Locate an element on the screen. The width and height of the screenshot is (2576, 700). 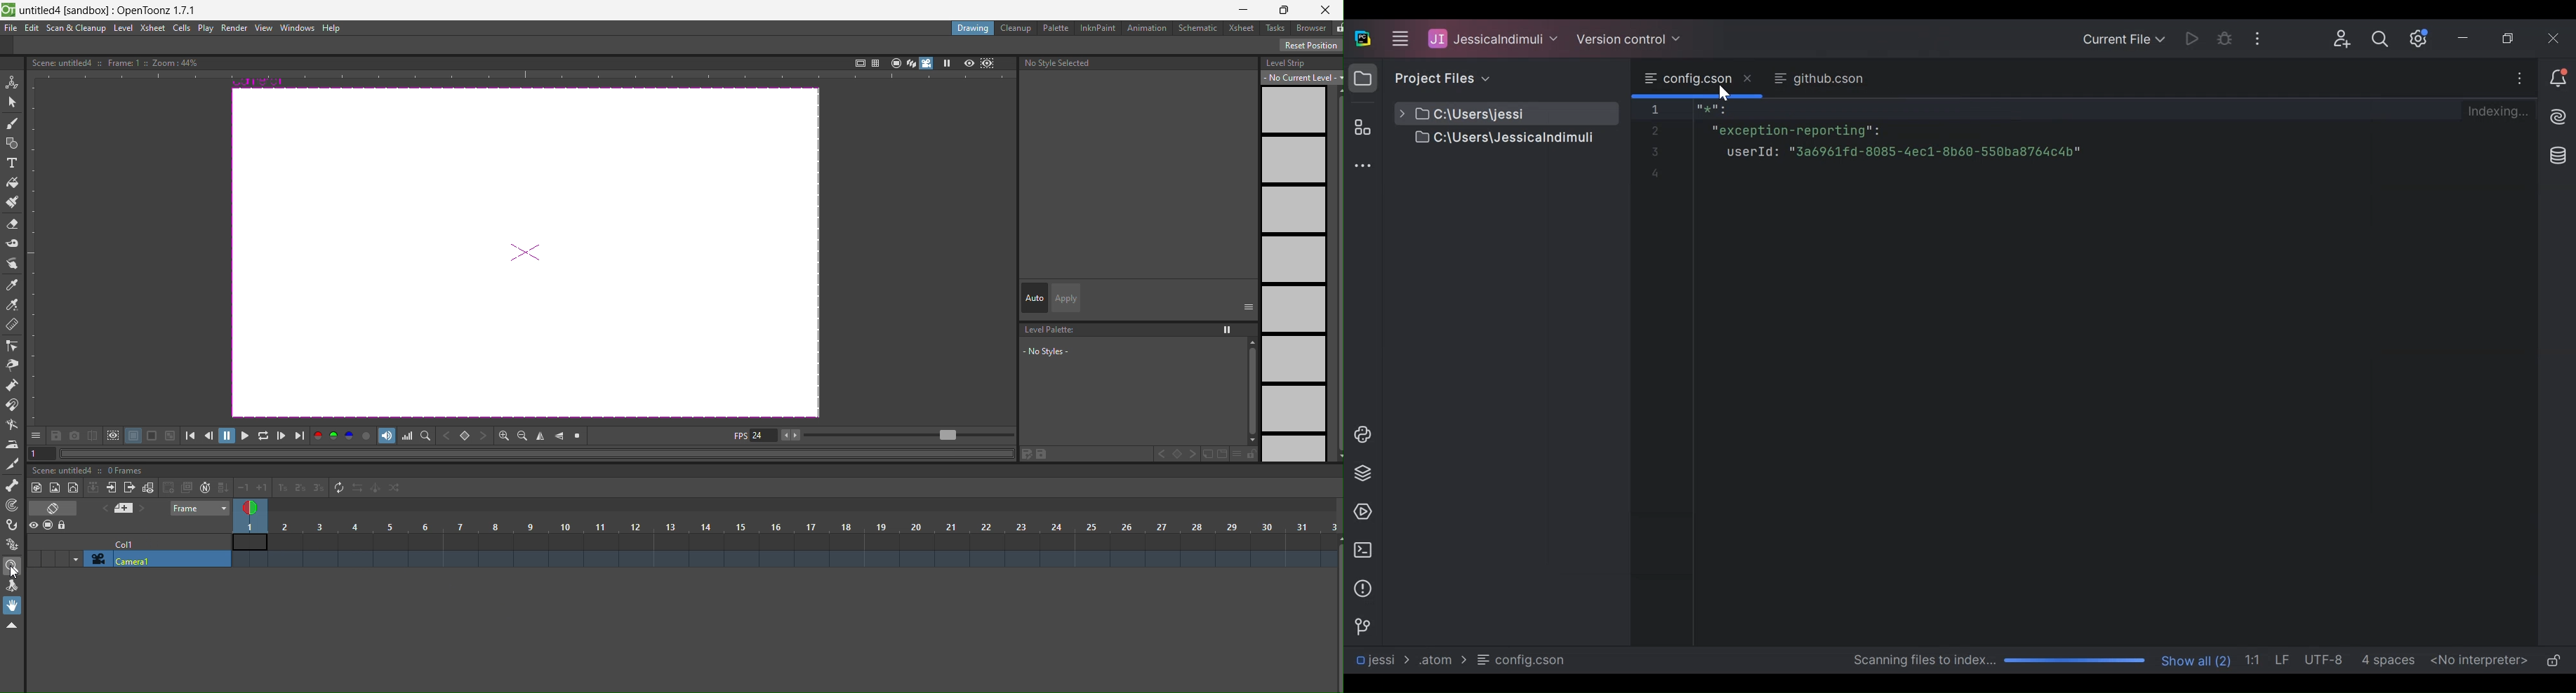
tasks is located at coordinates (1277, 29).